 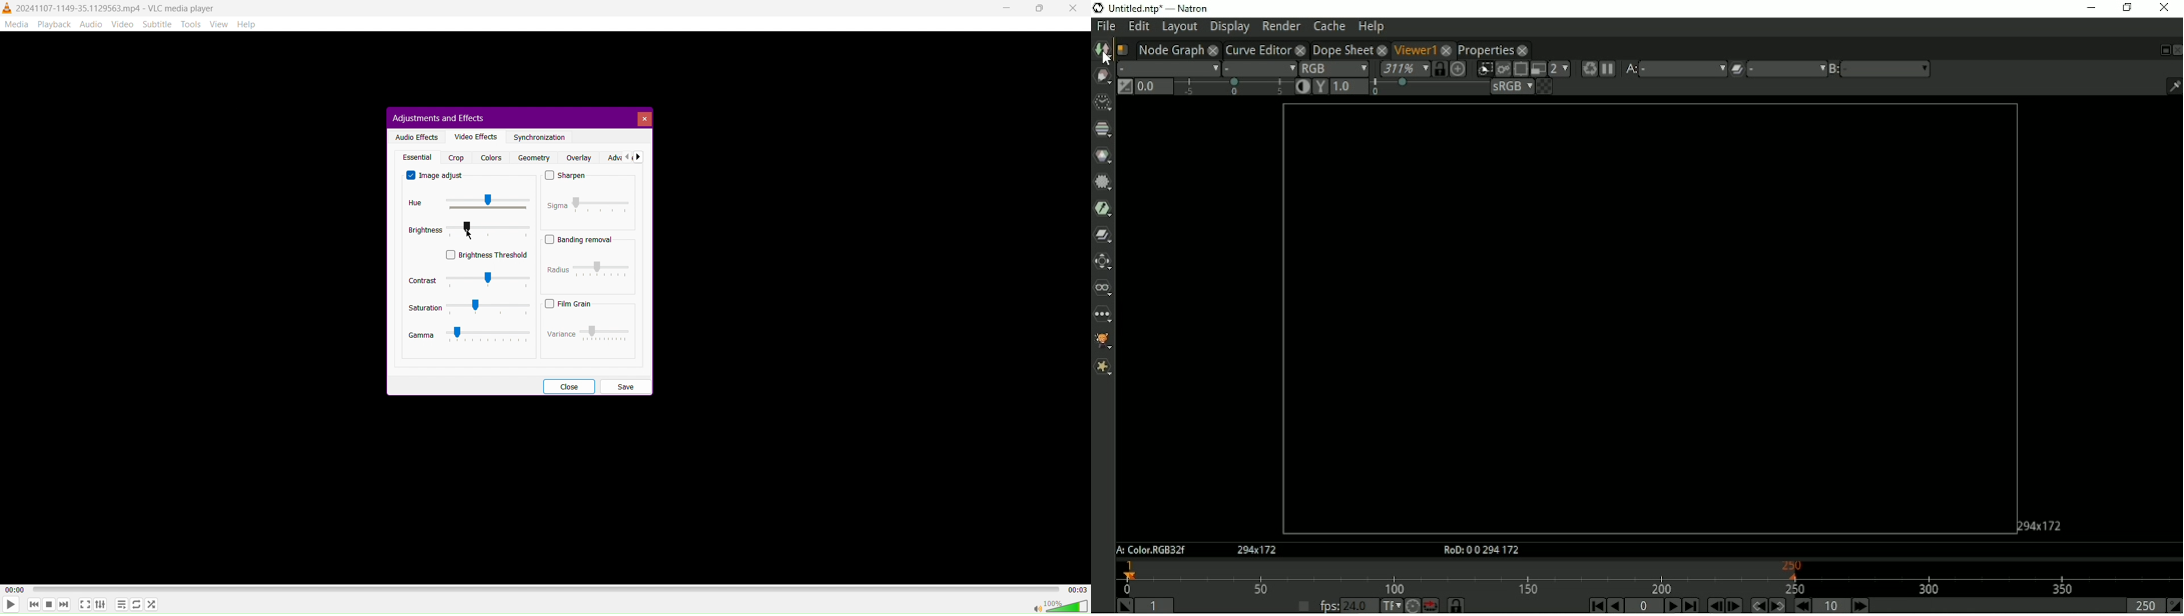 I want to click on Hue, so click(x=464, y=203).